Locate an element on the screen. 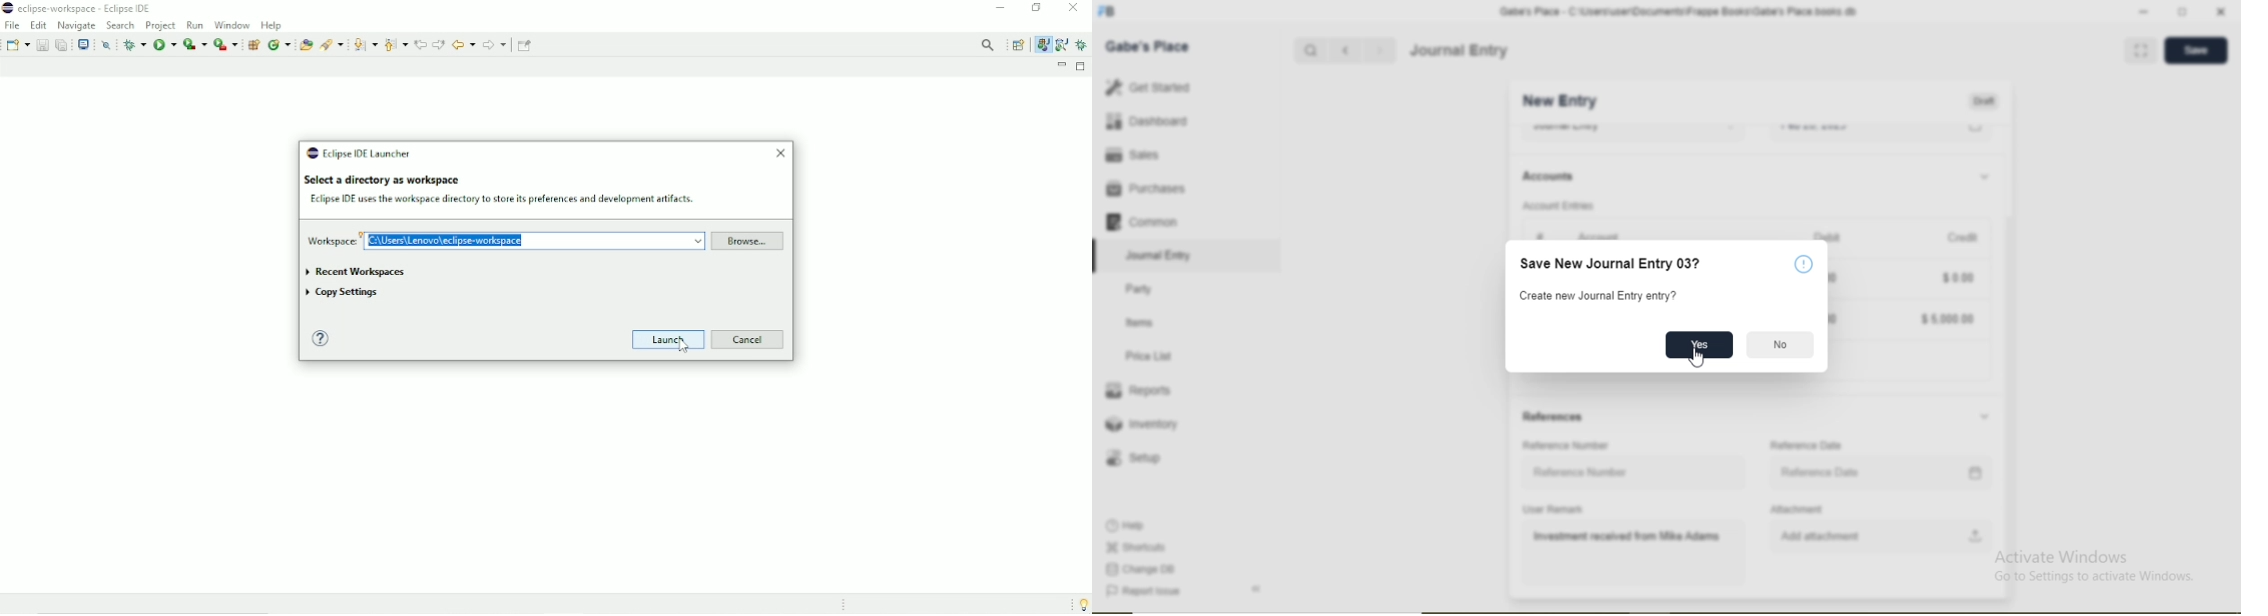 The width and height of the screenshot is (2268, 616). Add attachment is located at coordinates (1820, 536).